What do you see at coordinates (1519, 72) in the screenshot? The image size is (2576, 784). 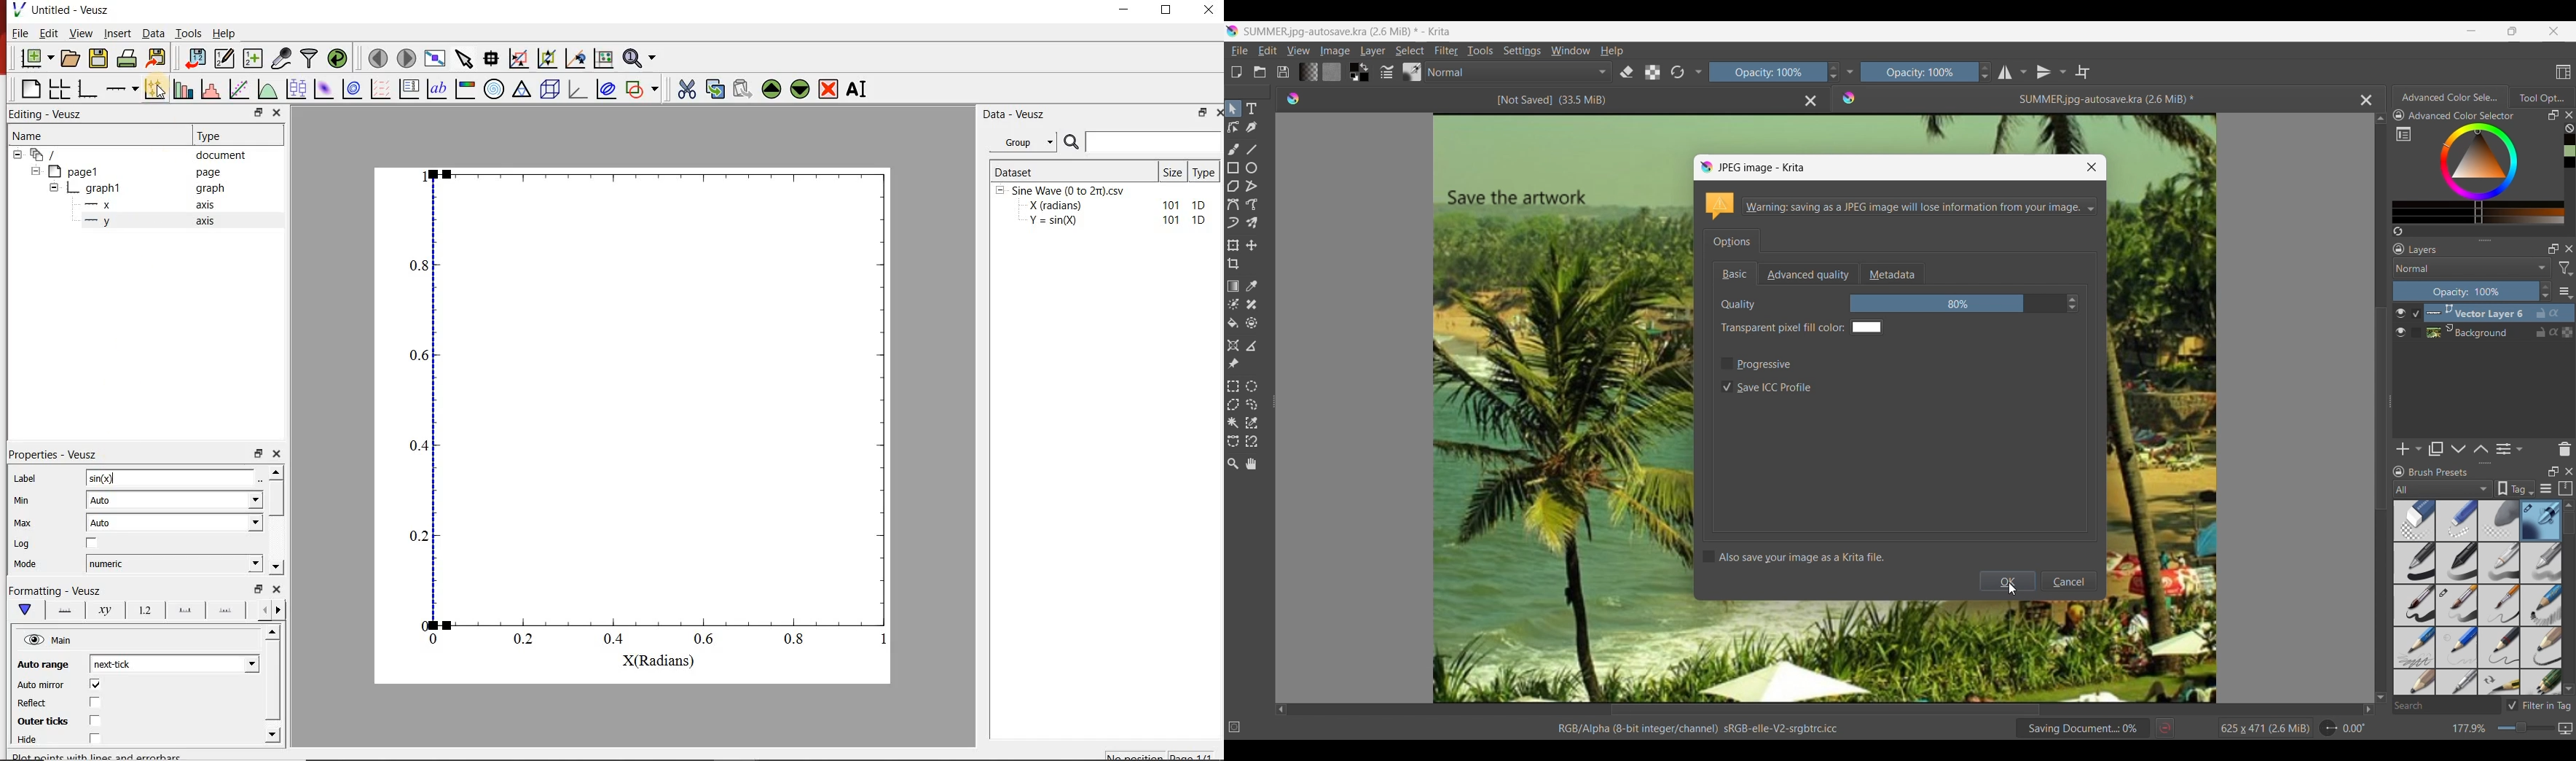 I see `Mode options` at bounding box center [1519, 72].